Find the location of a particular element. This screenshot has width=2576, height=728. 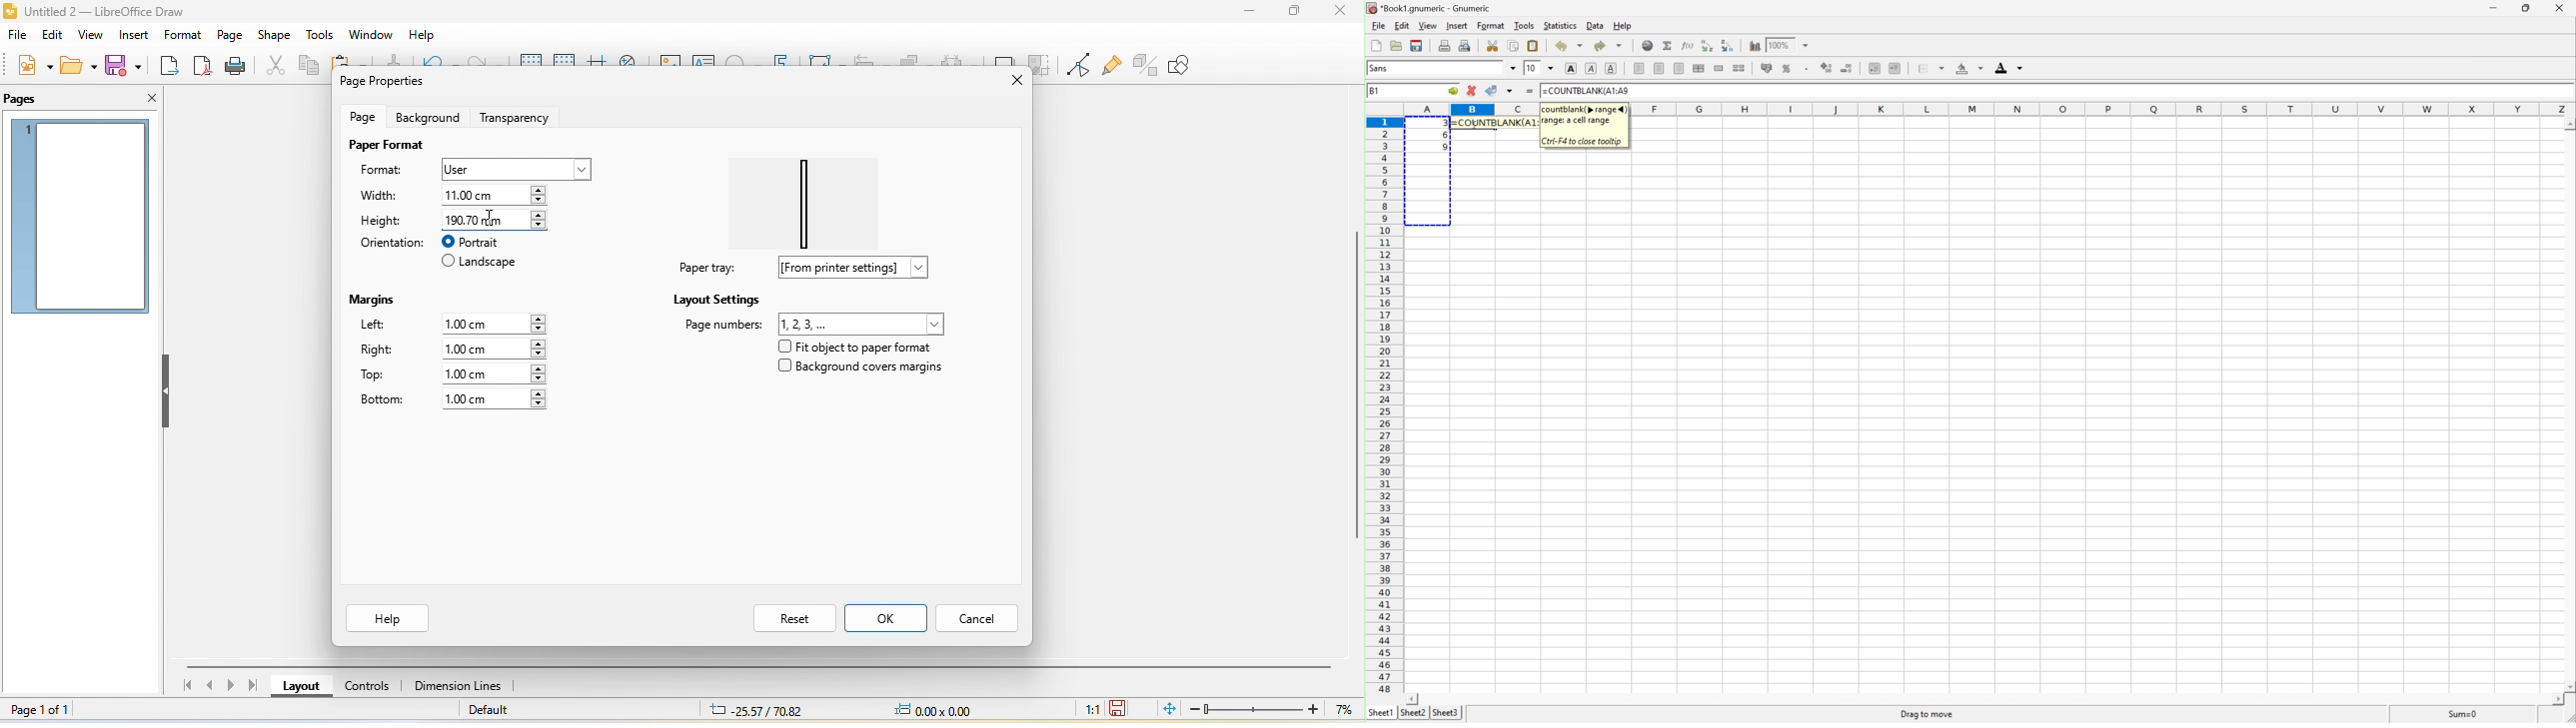

Background is located at coordinates (1969, 68).